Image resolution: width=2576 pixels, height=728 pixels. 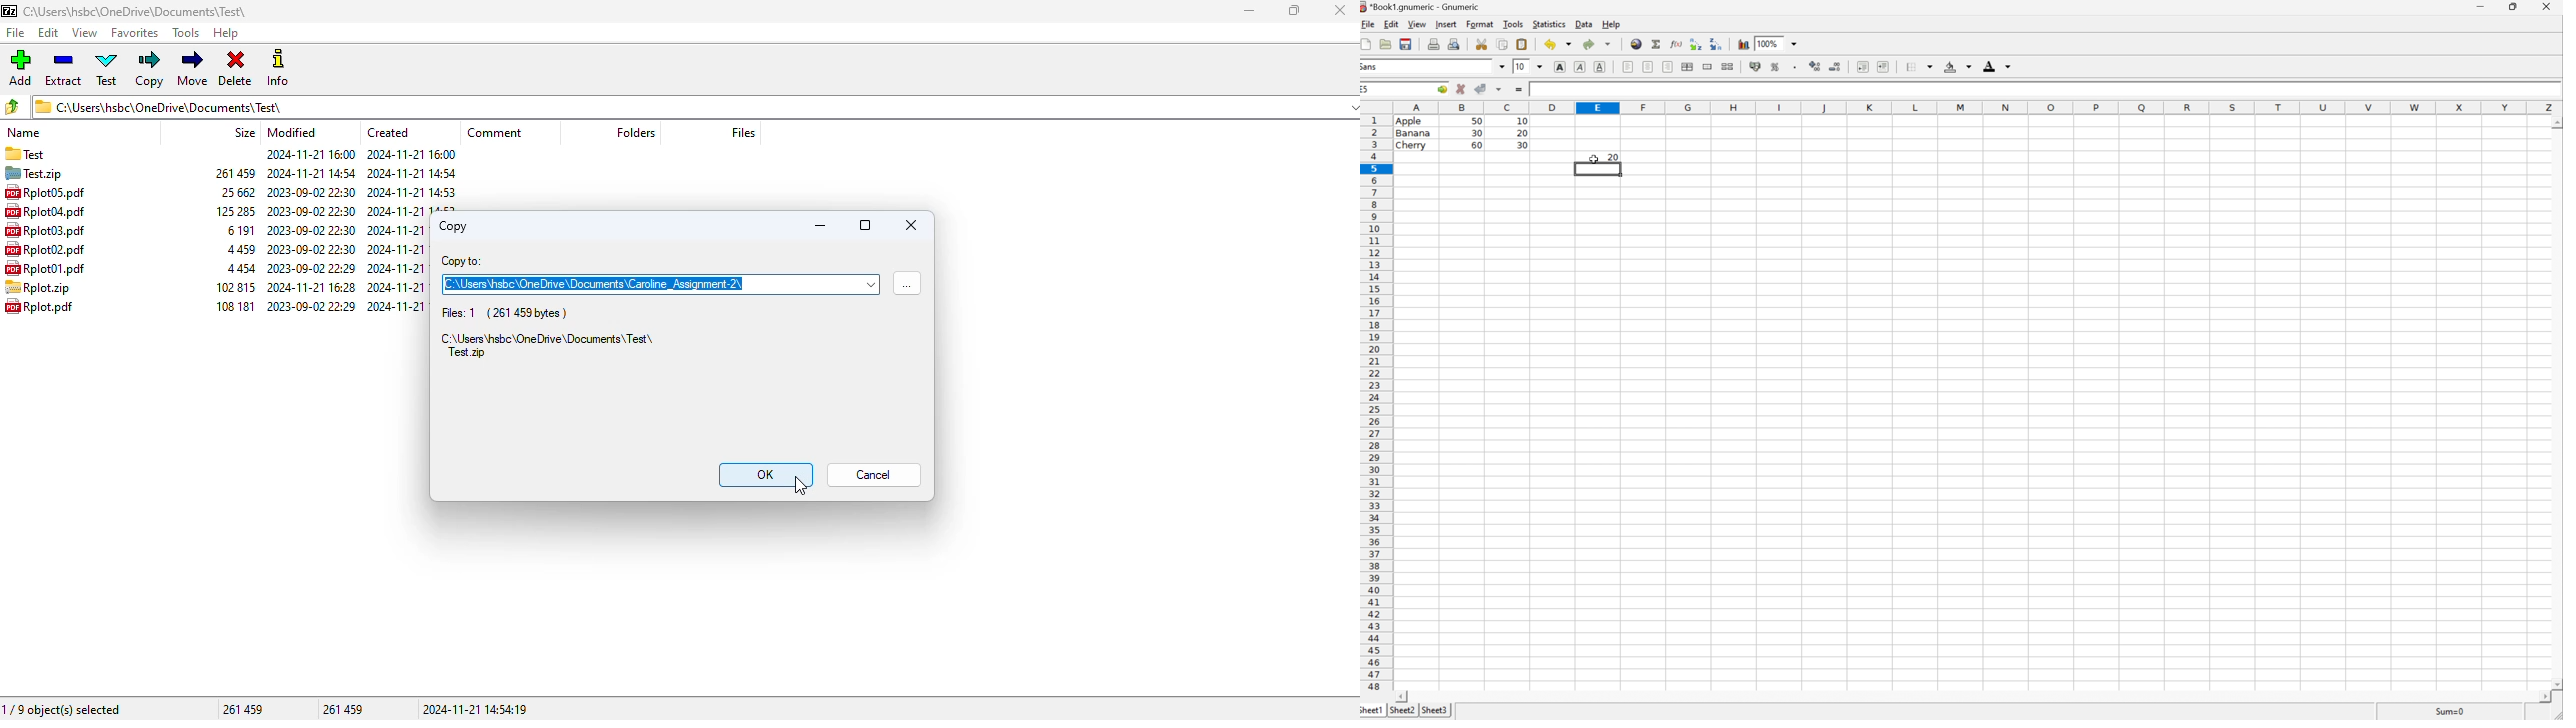 What do you see at coordinates (25, 154) in the screenshot?
I see `folder name` at bounding box center [25, 154].